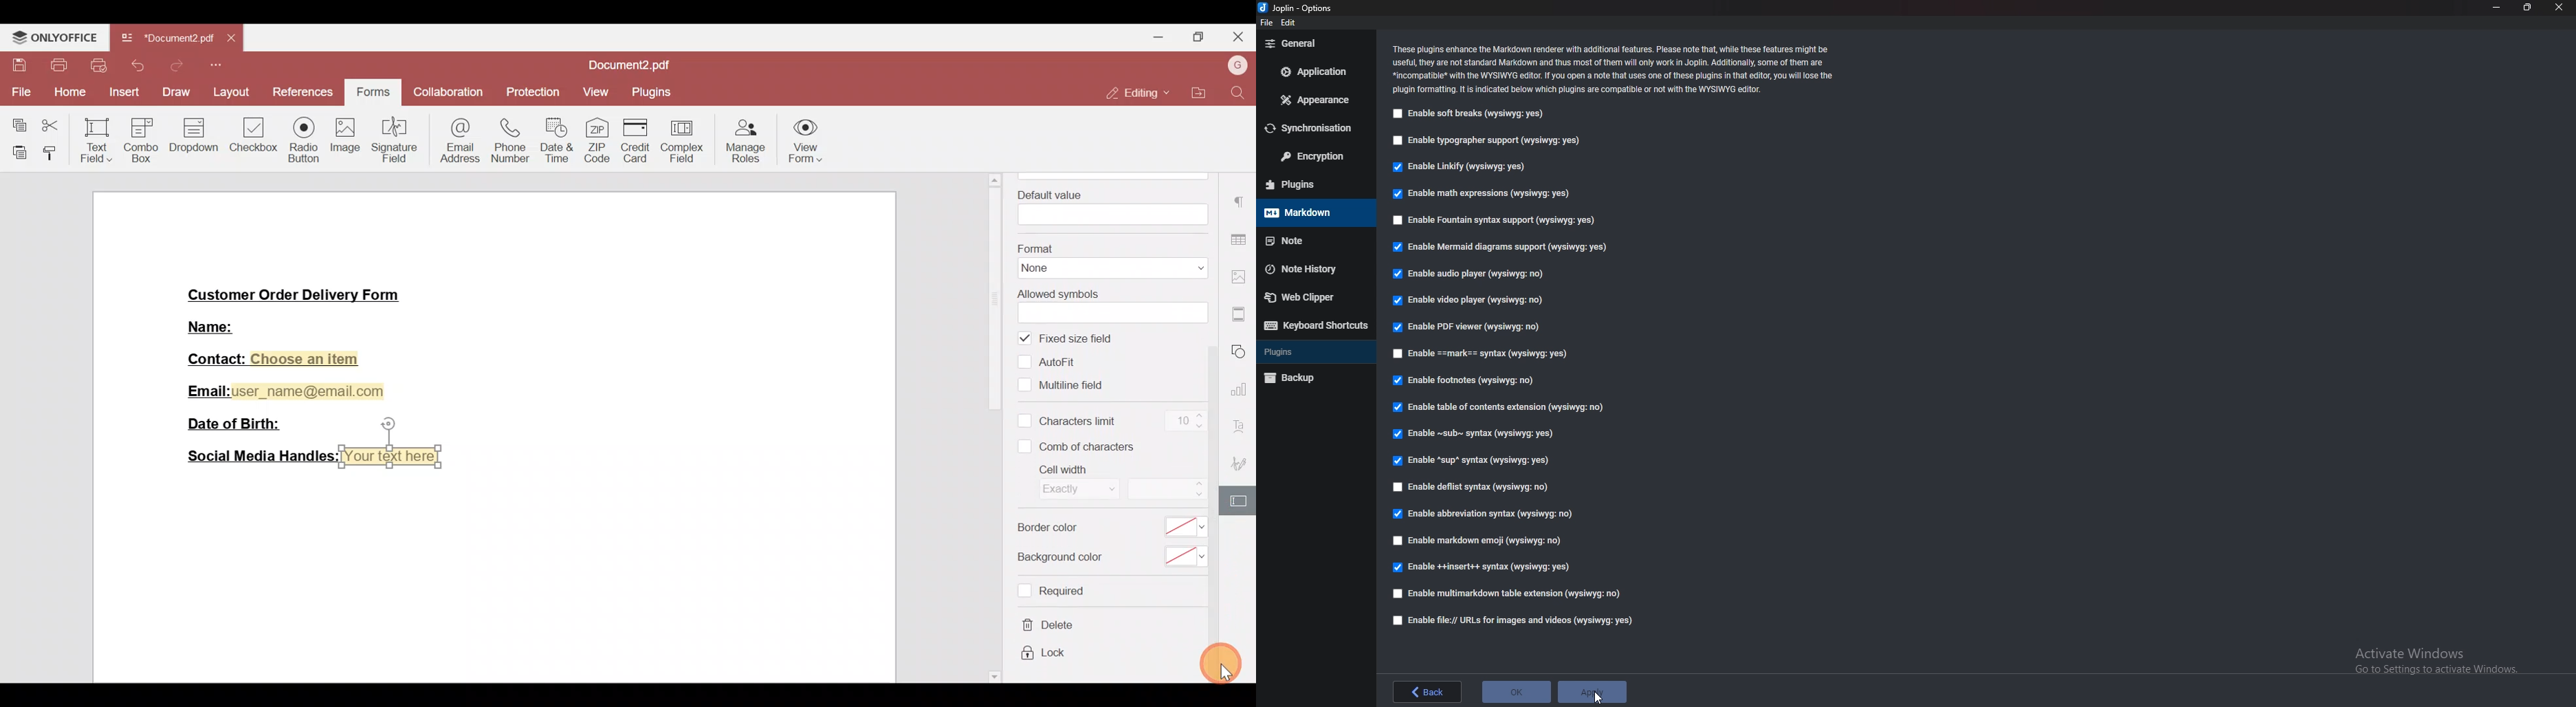  Describe the element at coordinates (1296, 8) in the screenshot. I see `options` at that location.